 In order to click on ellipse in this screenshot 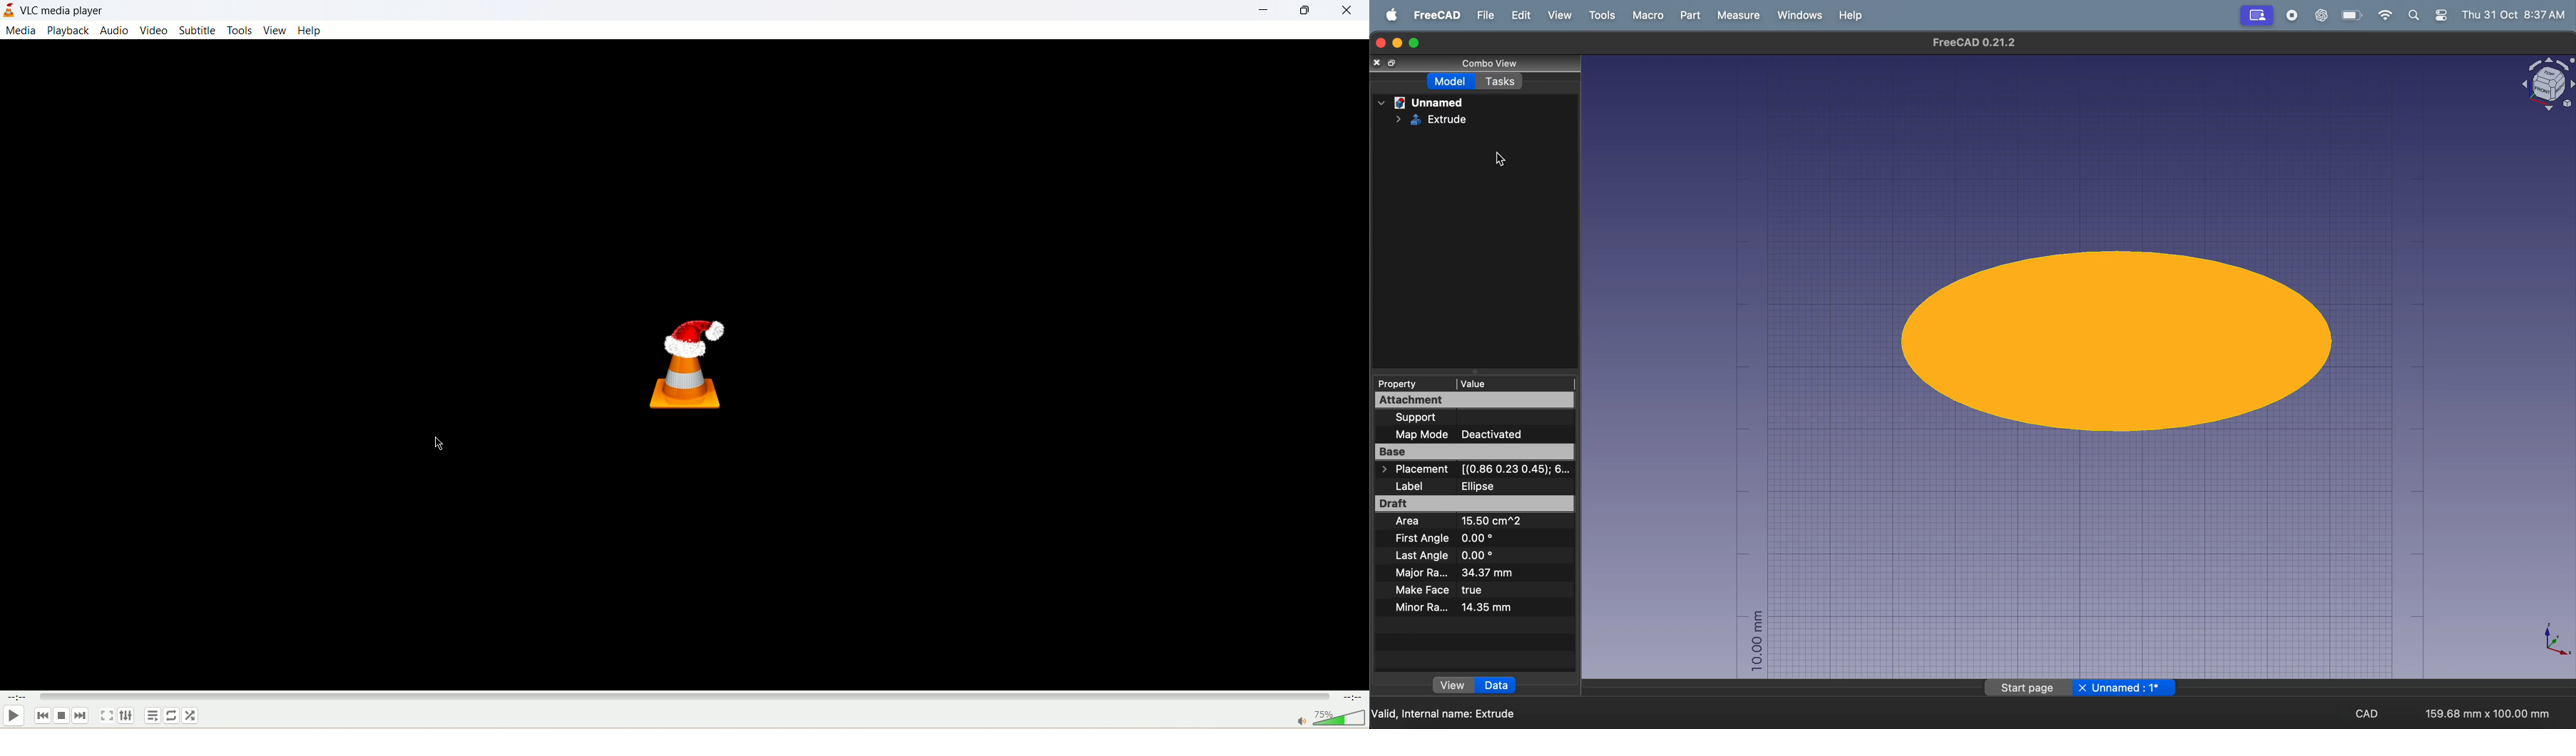, I will do `click(2123, 339)`.